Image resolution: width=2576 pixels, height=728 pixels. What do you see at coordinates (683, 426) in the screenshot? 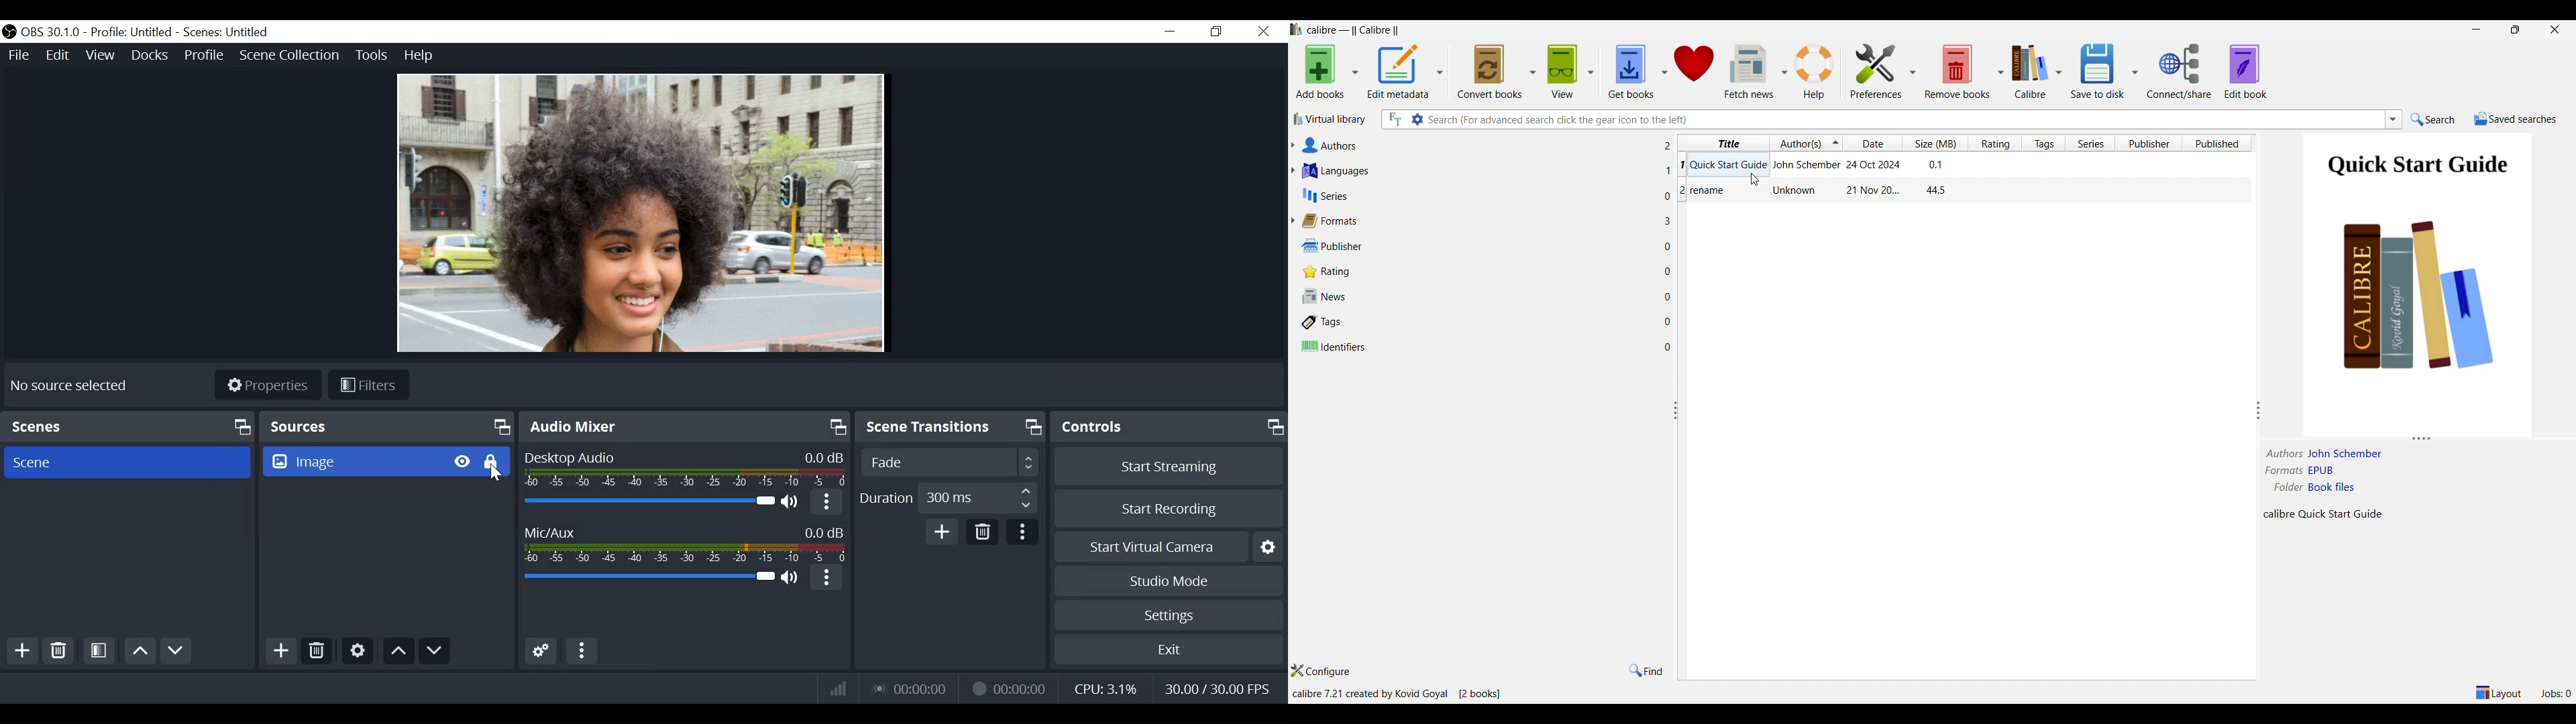
I see `Audio Mixer` at bounding box center [683, 426].